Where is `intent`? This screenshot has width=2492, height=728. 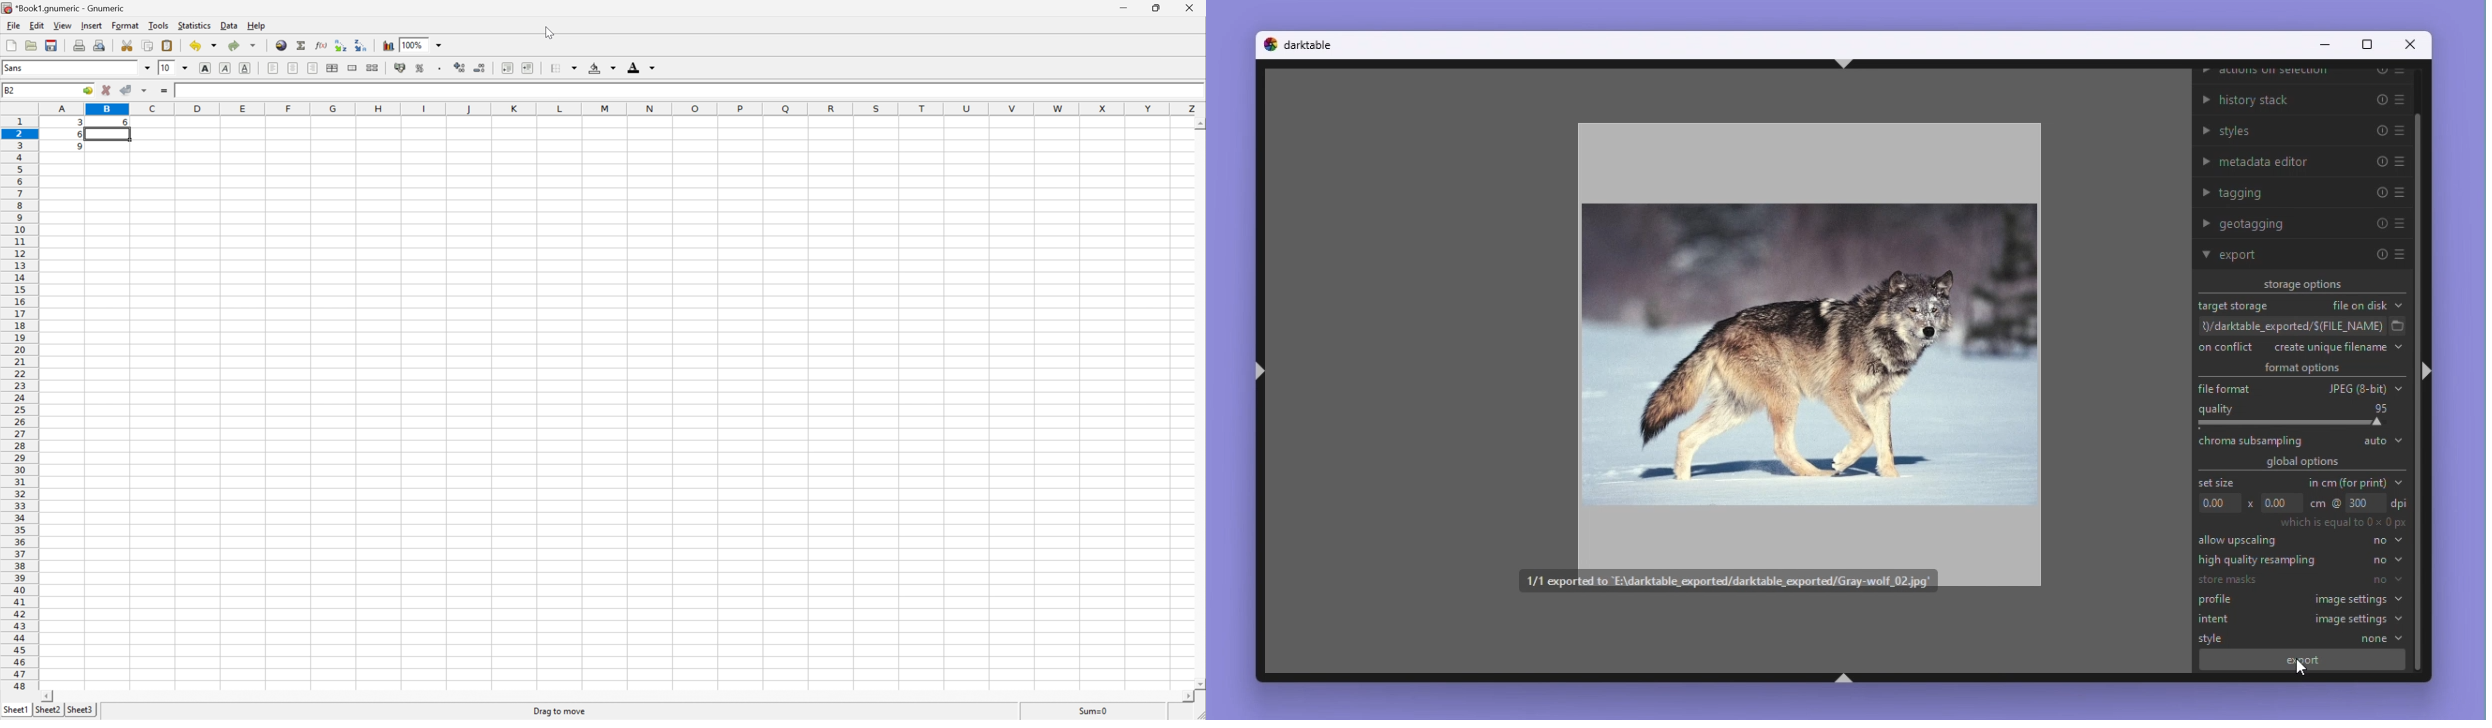
intent is located at coordinates (2213, 618).